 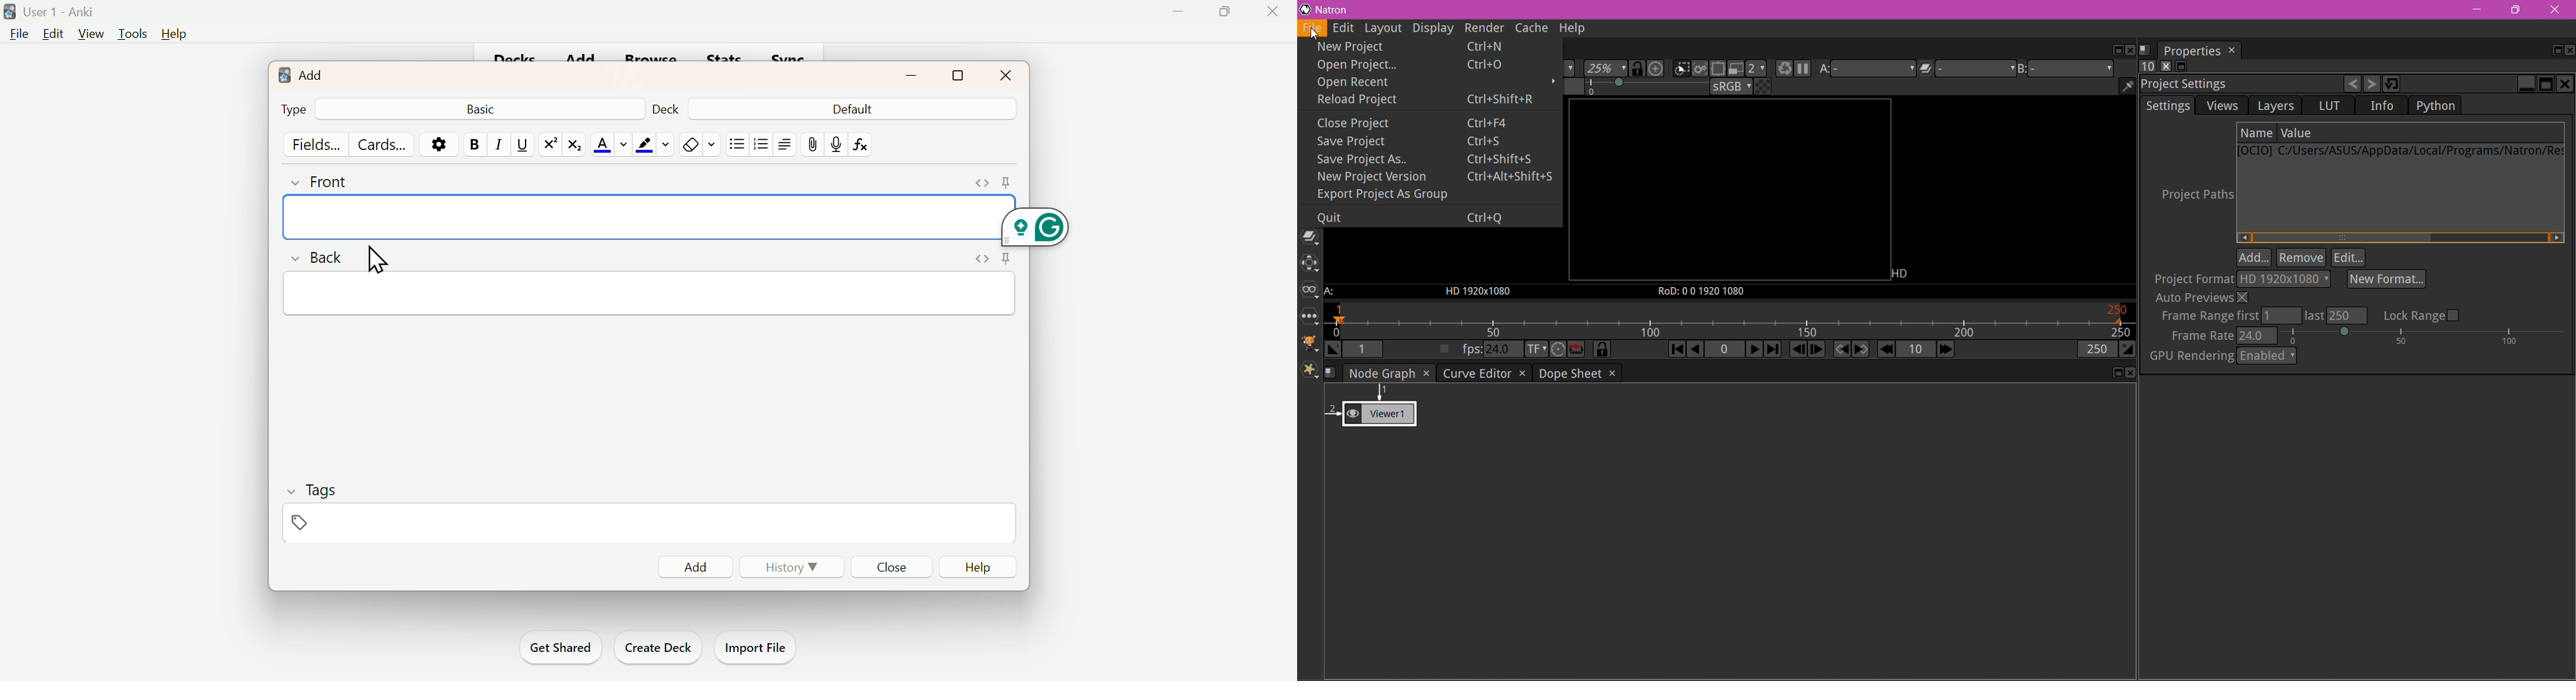 I want to click on Text Highlighting Color, so click(x=653, y=145).